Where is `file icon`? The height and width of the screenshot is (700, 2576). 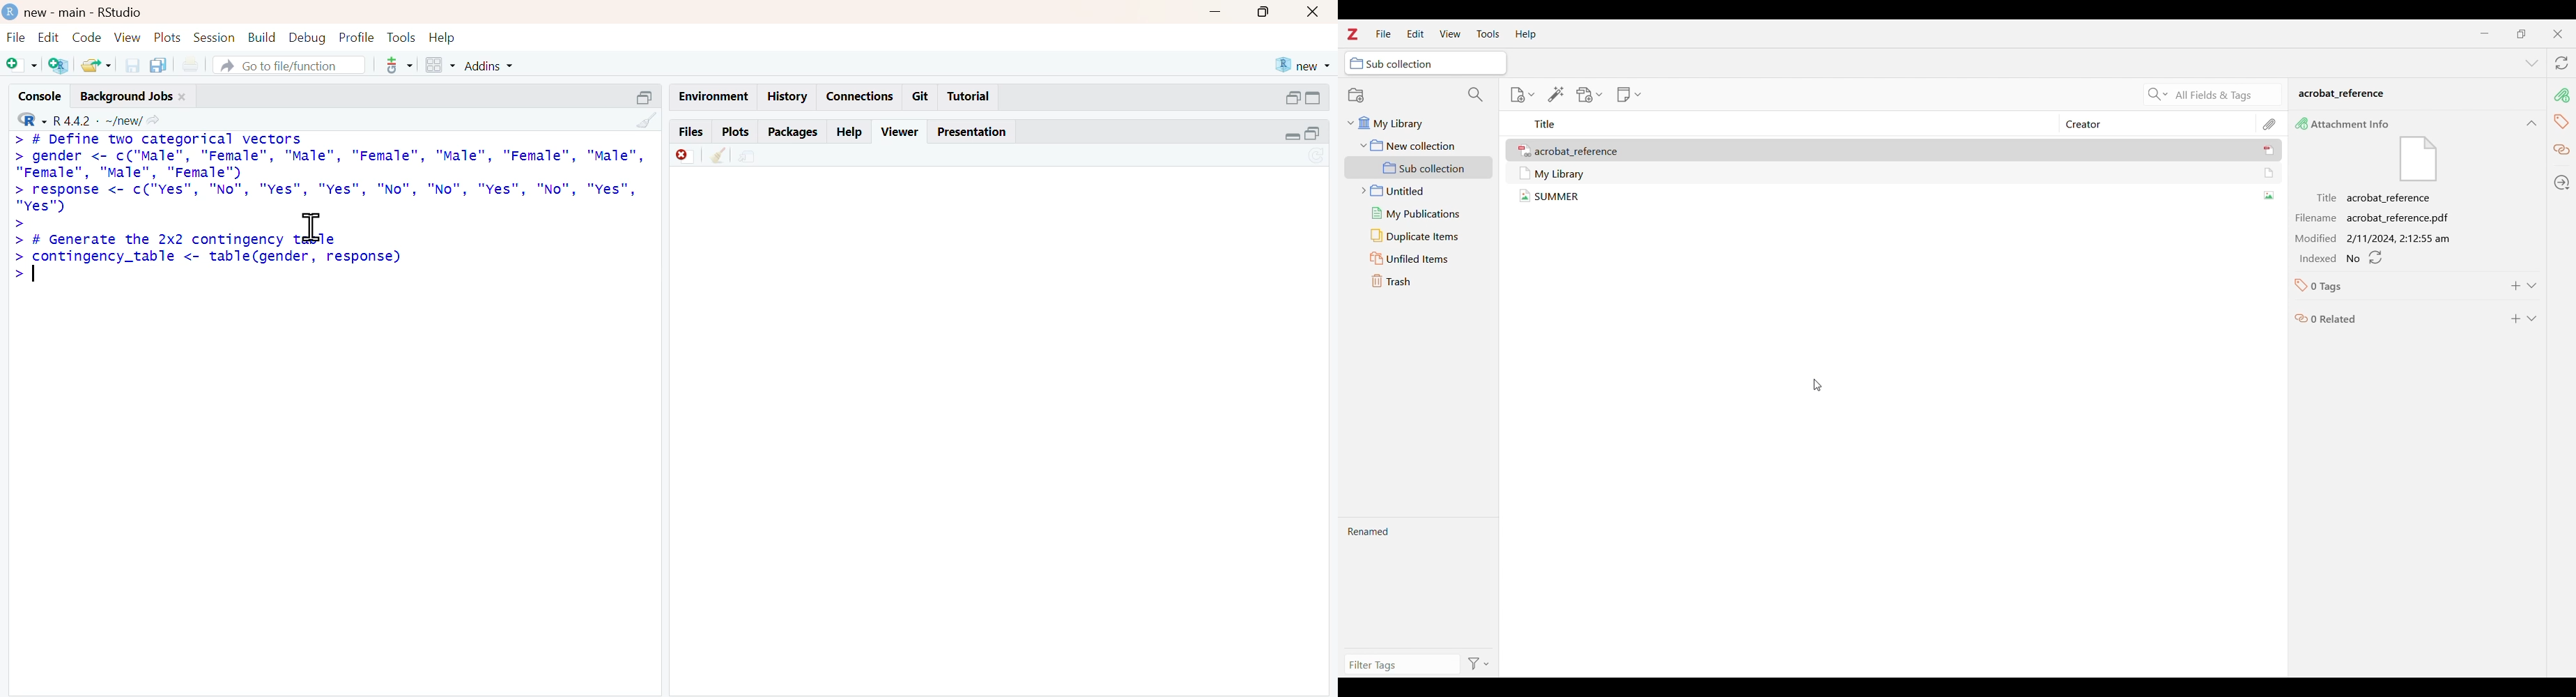 file icon is located at coordinates (2418, 160).